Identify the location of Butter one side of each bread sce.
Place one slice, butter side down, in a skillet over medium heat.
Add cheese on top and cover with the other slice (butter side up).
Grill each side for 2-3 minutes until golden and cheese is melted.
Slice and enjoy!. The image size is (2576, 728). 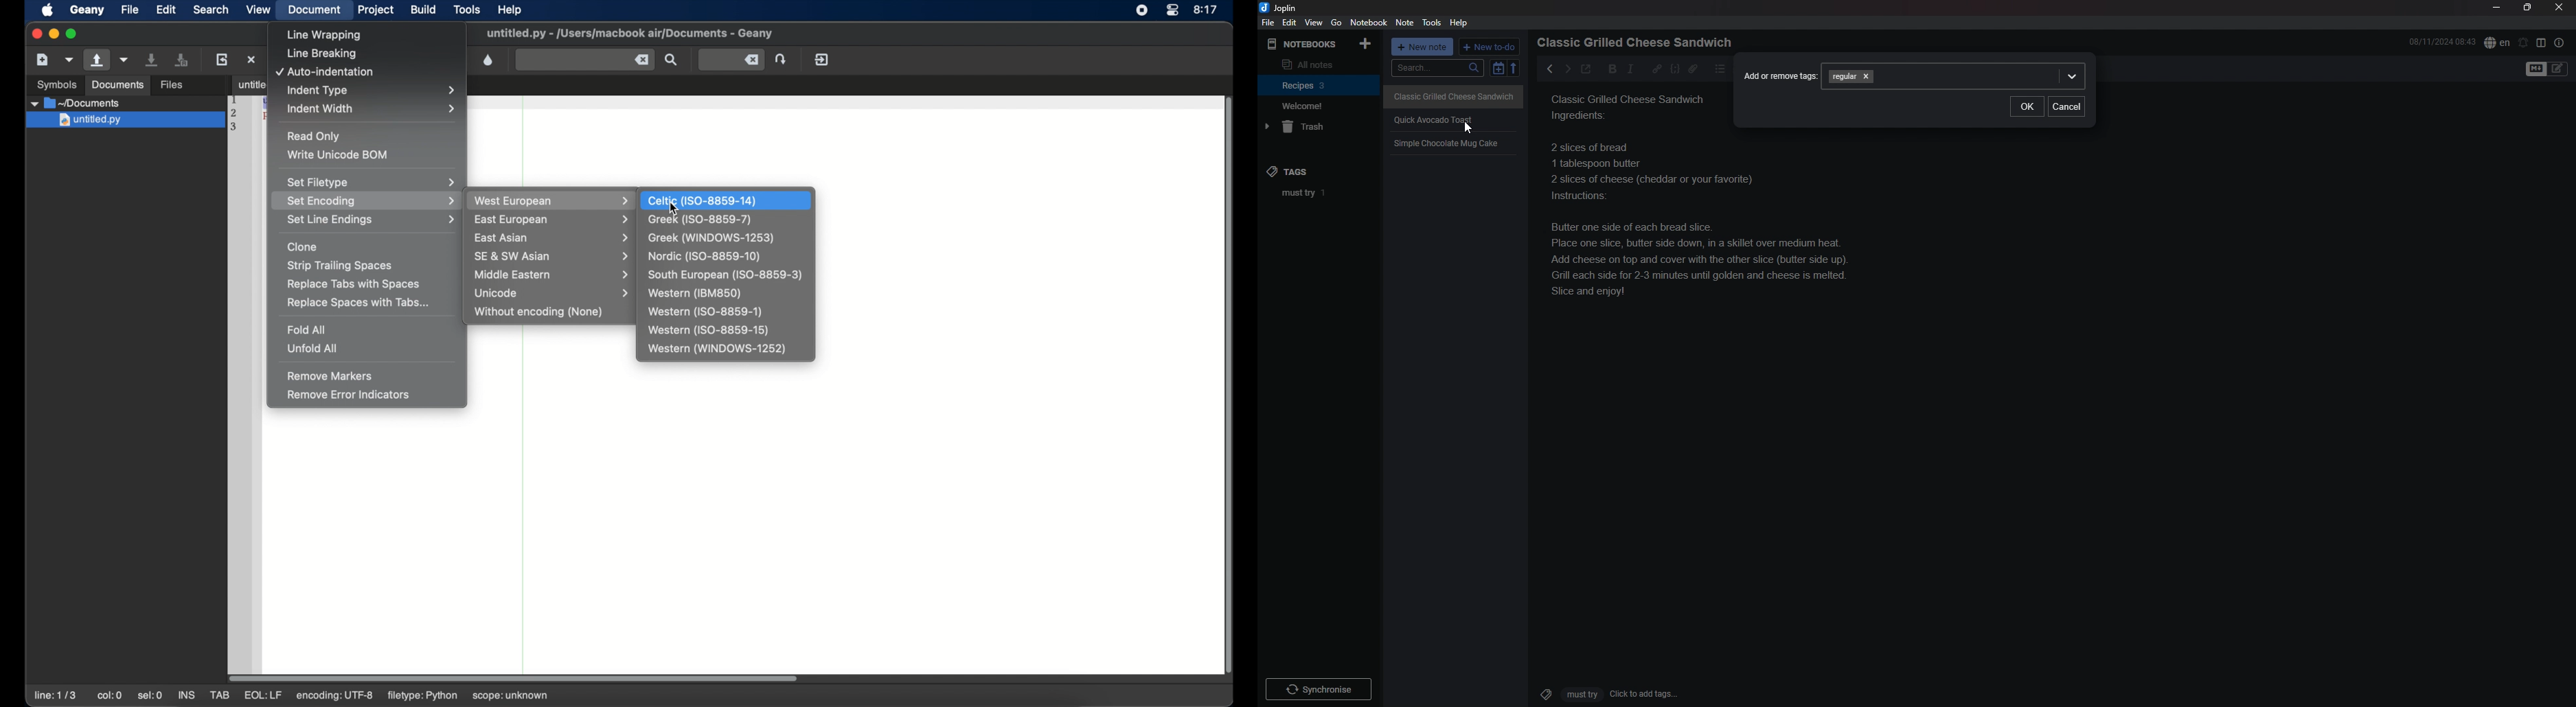
(1705, 219).